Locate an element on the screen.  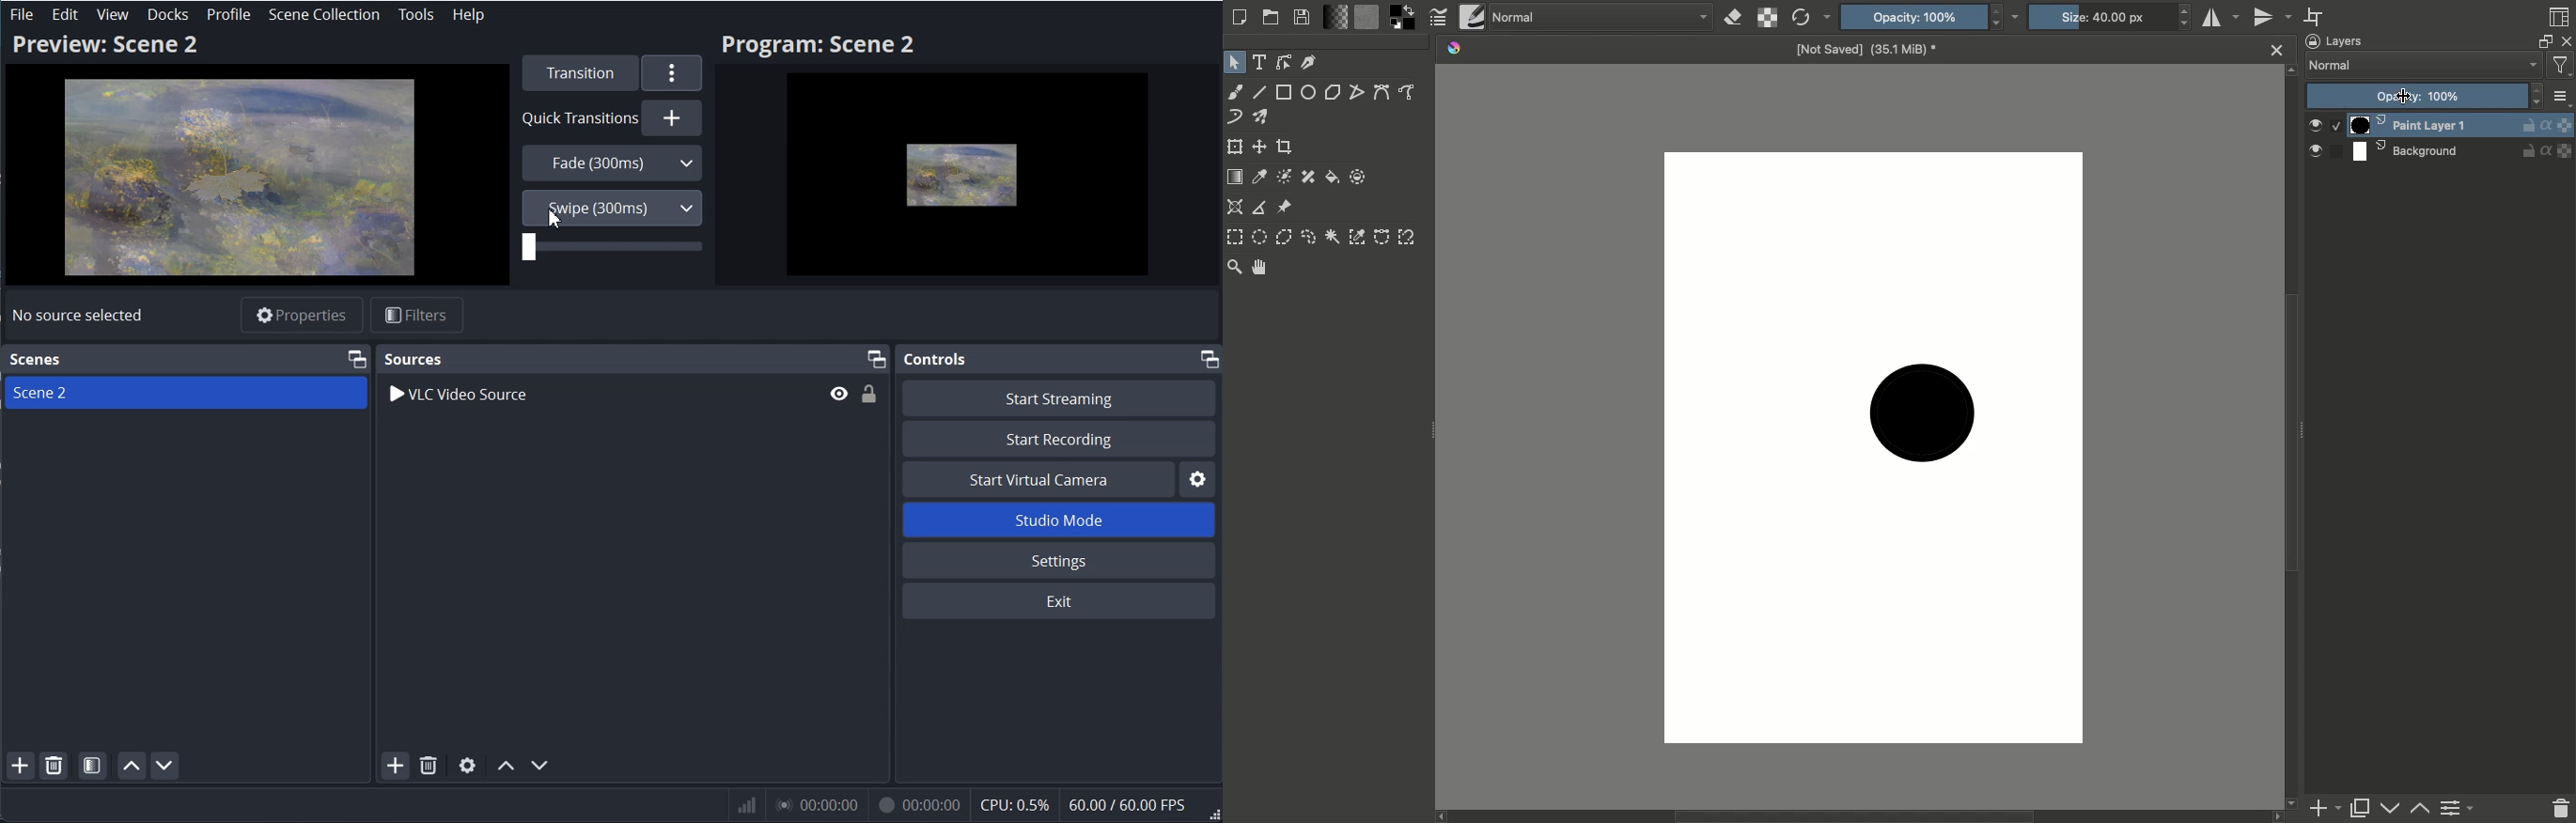
Move scene up is located at coordinates (131, 765).